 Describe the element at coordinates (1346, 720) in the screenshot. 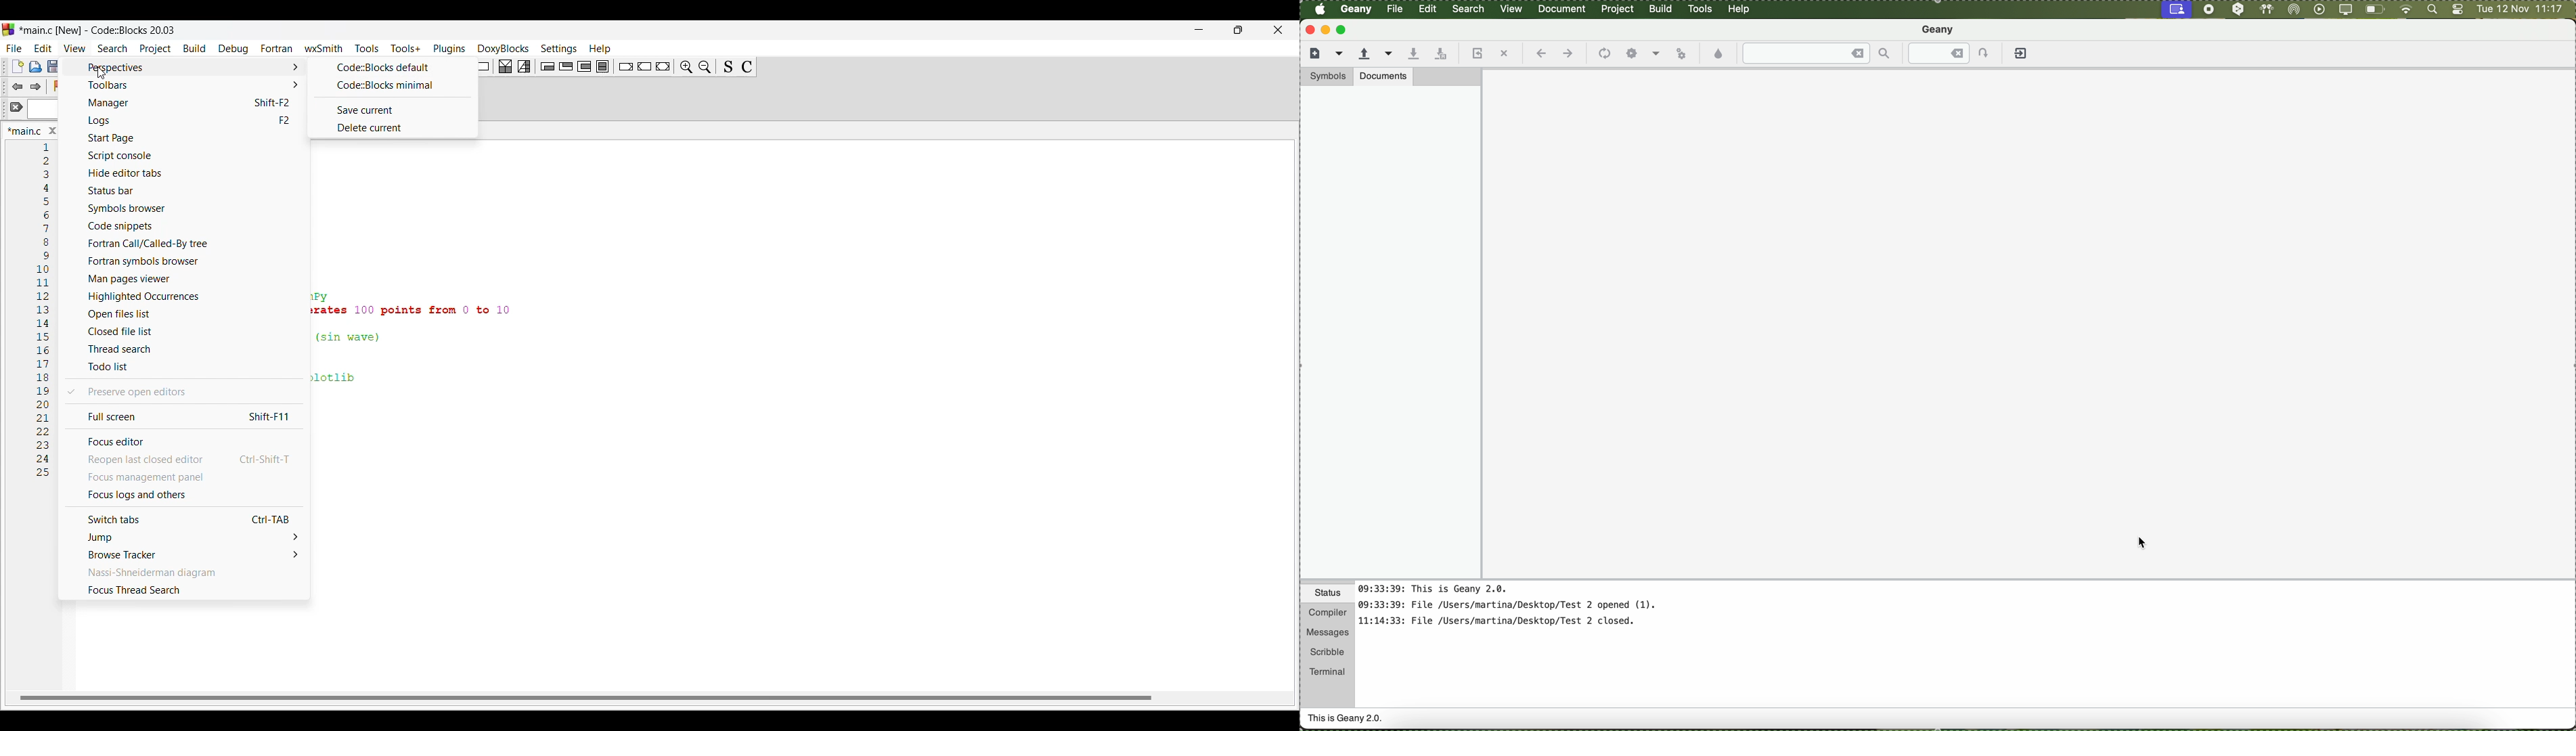

I see `this is geany 2.0` at that location.